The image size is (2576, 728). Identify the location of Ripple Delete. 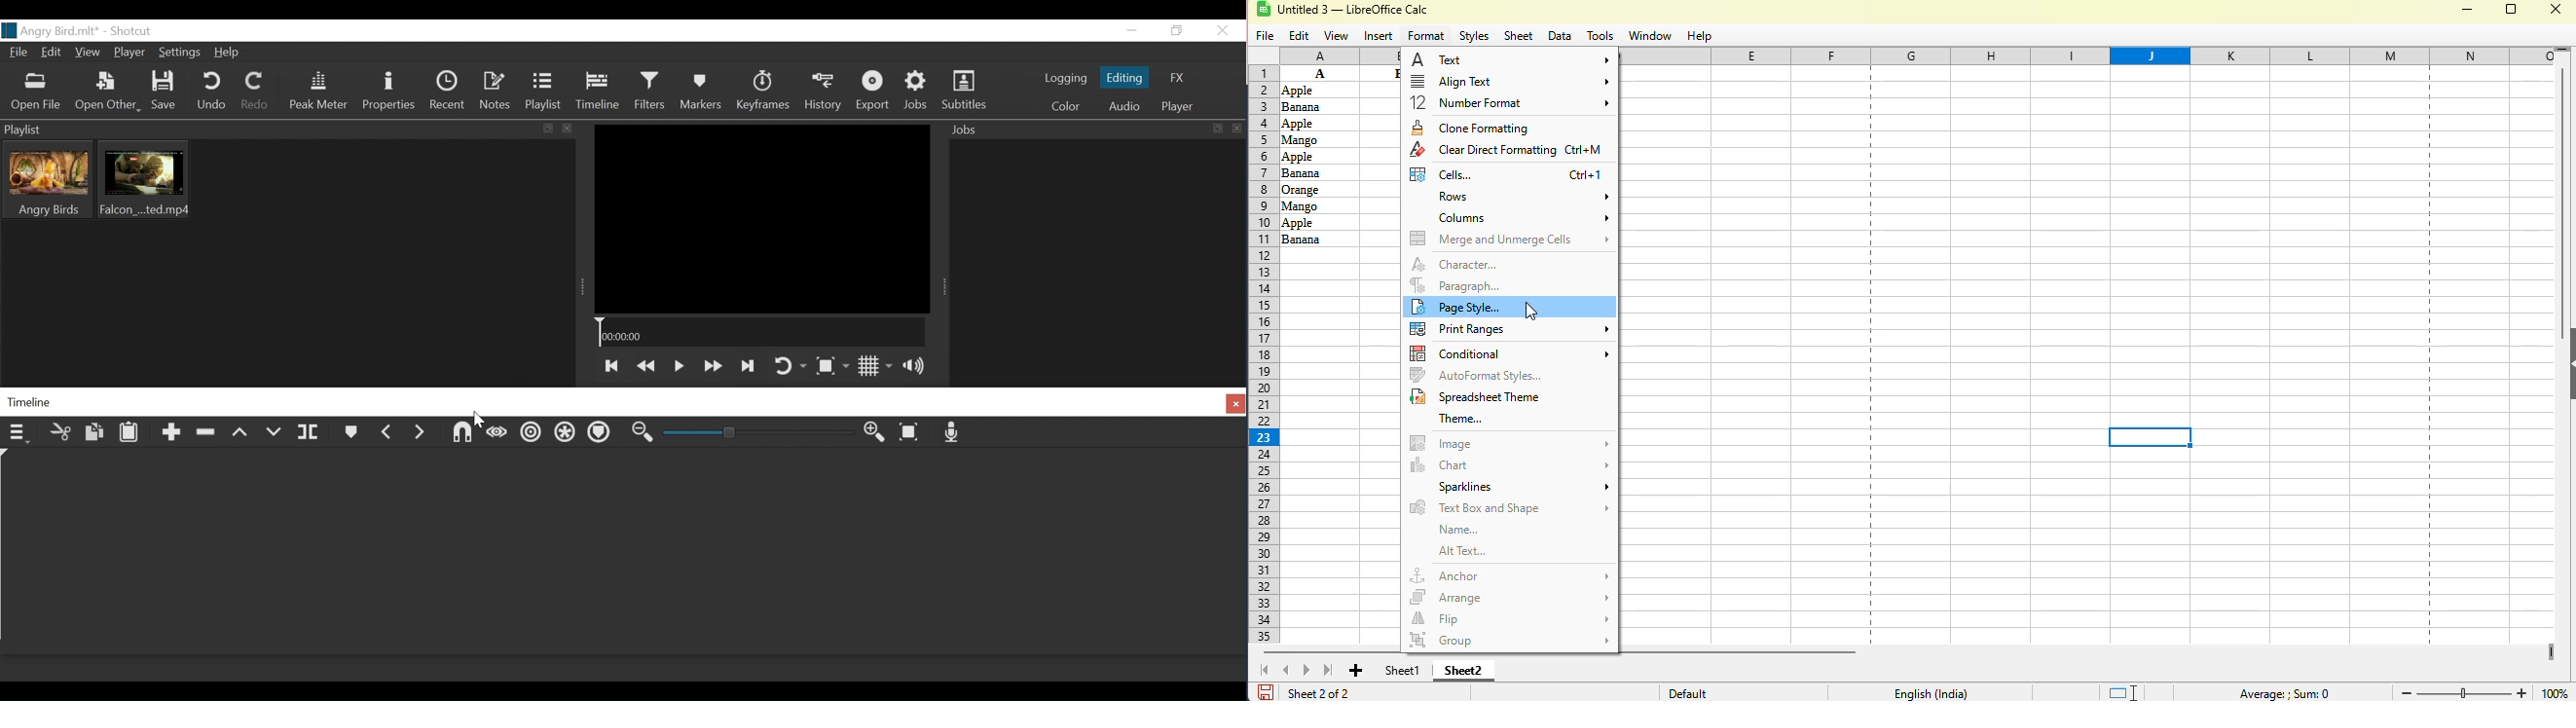
(205, 436).